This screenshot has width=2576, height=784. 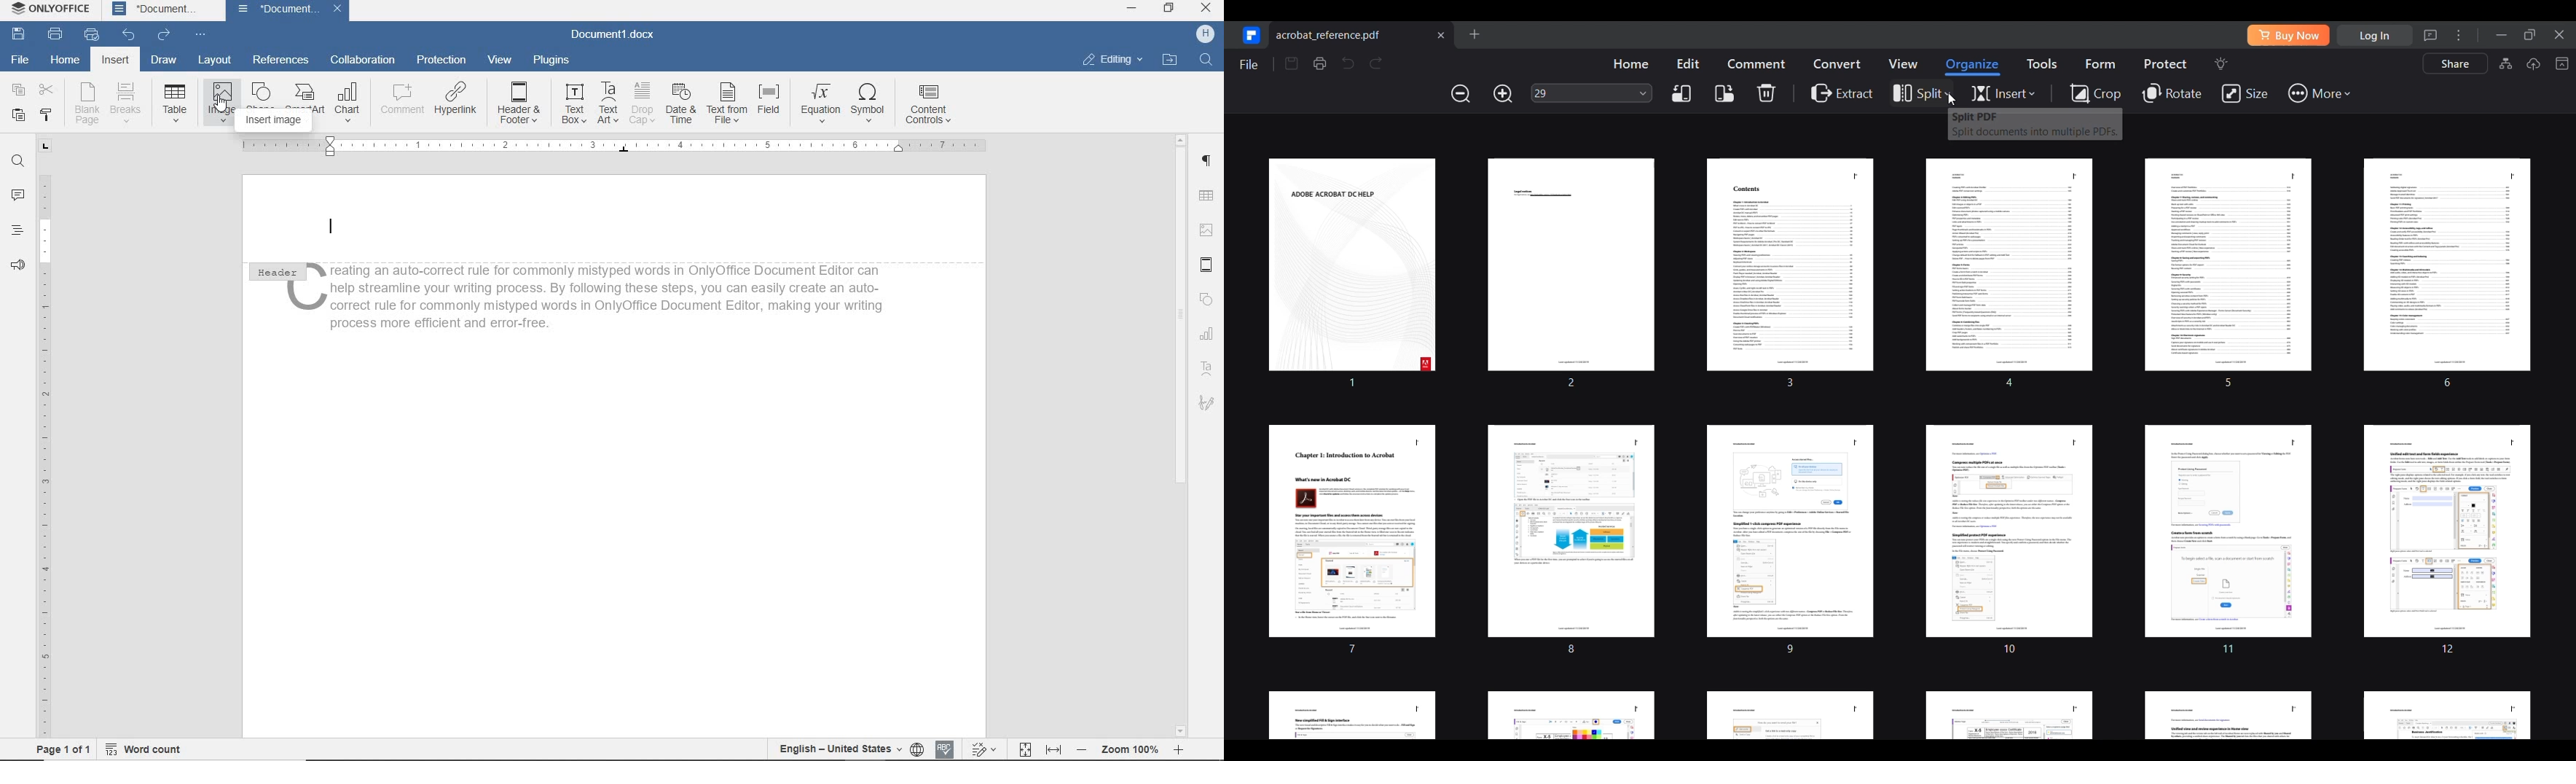 I want to click on PROTECTION, so click(x=441, y=59).